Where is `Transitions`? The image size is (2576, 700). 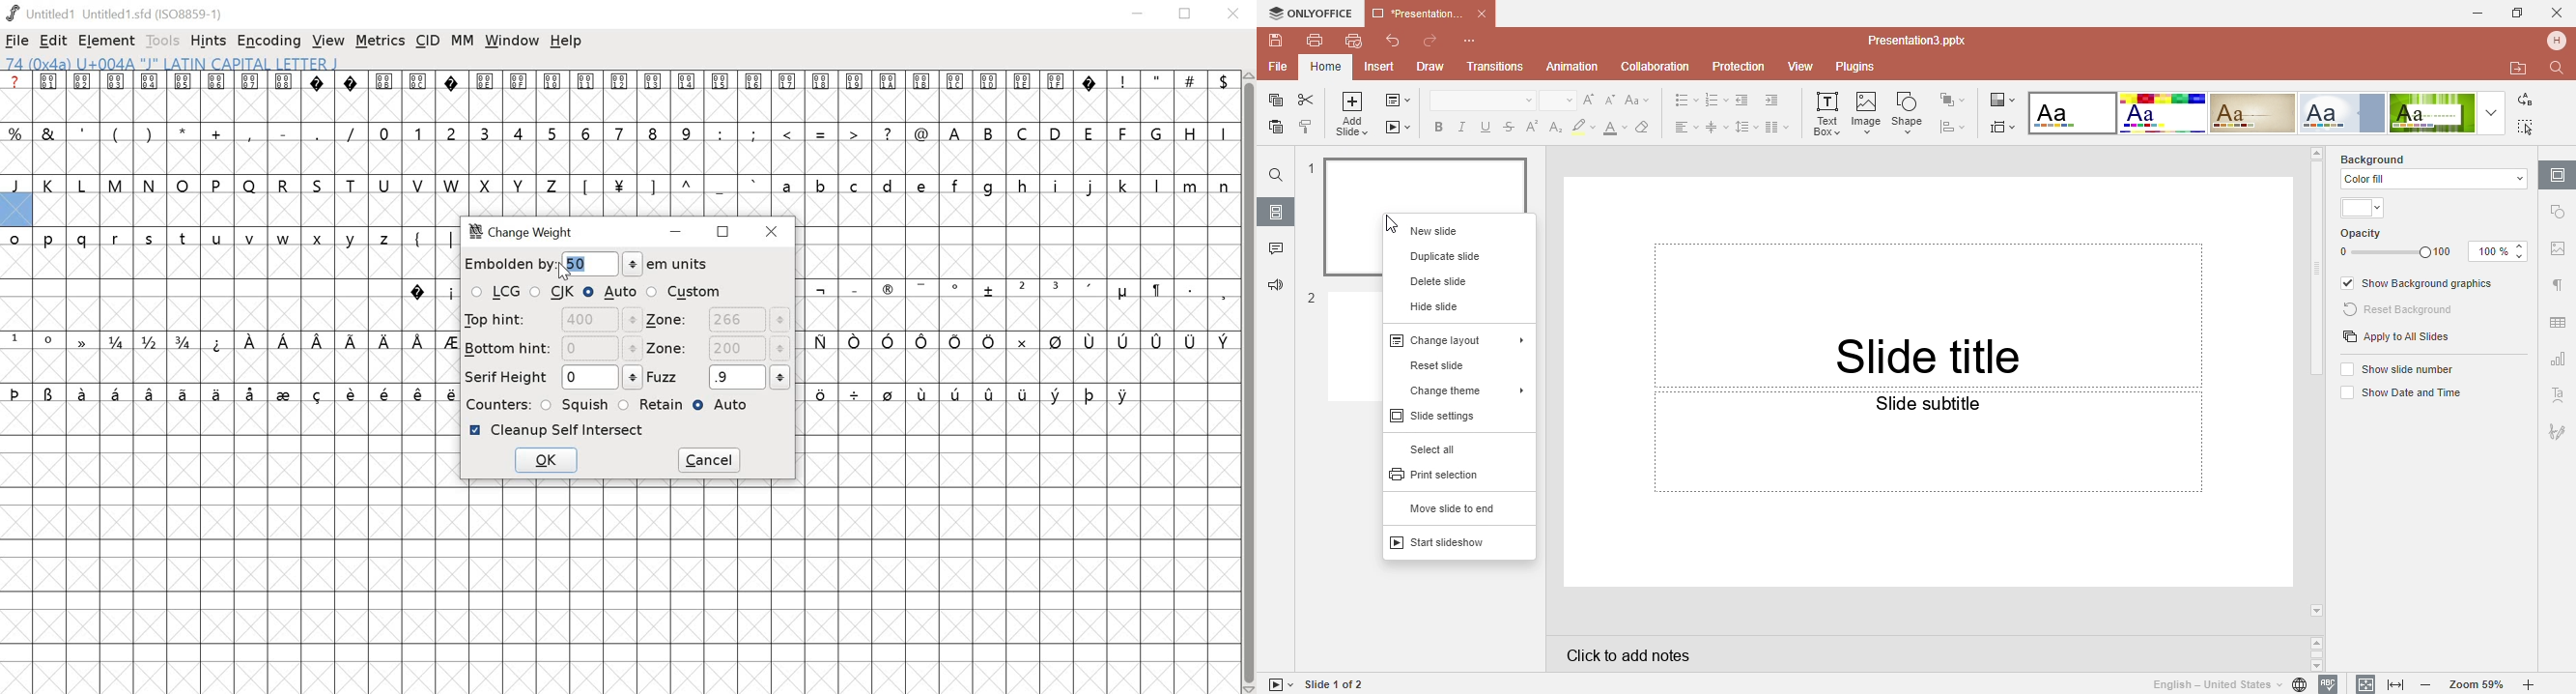
Transitions is located at coordinates (1495, 68).